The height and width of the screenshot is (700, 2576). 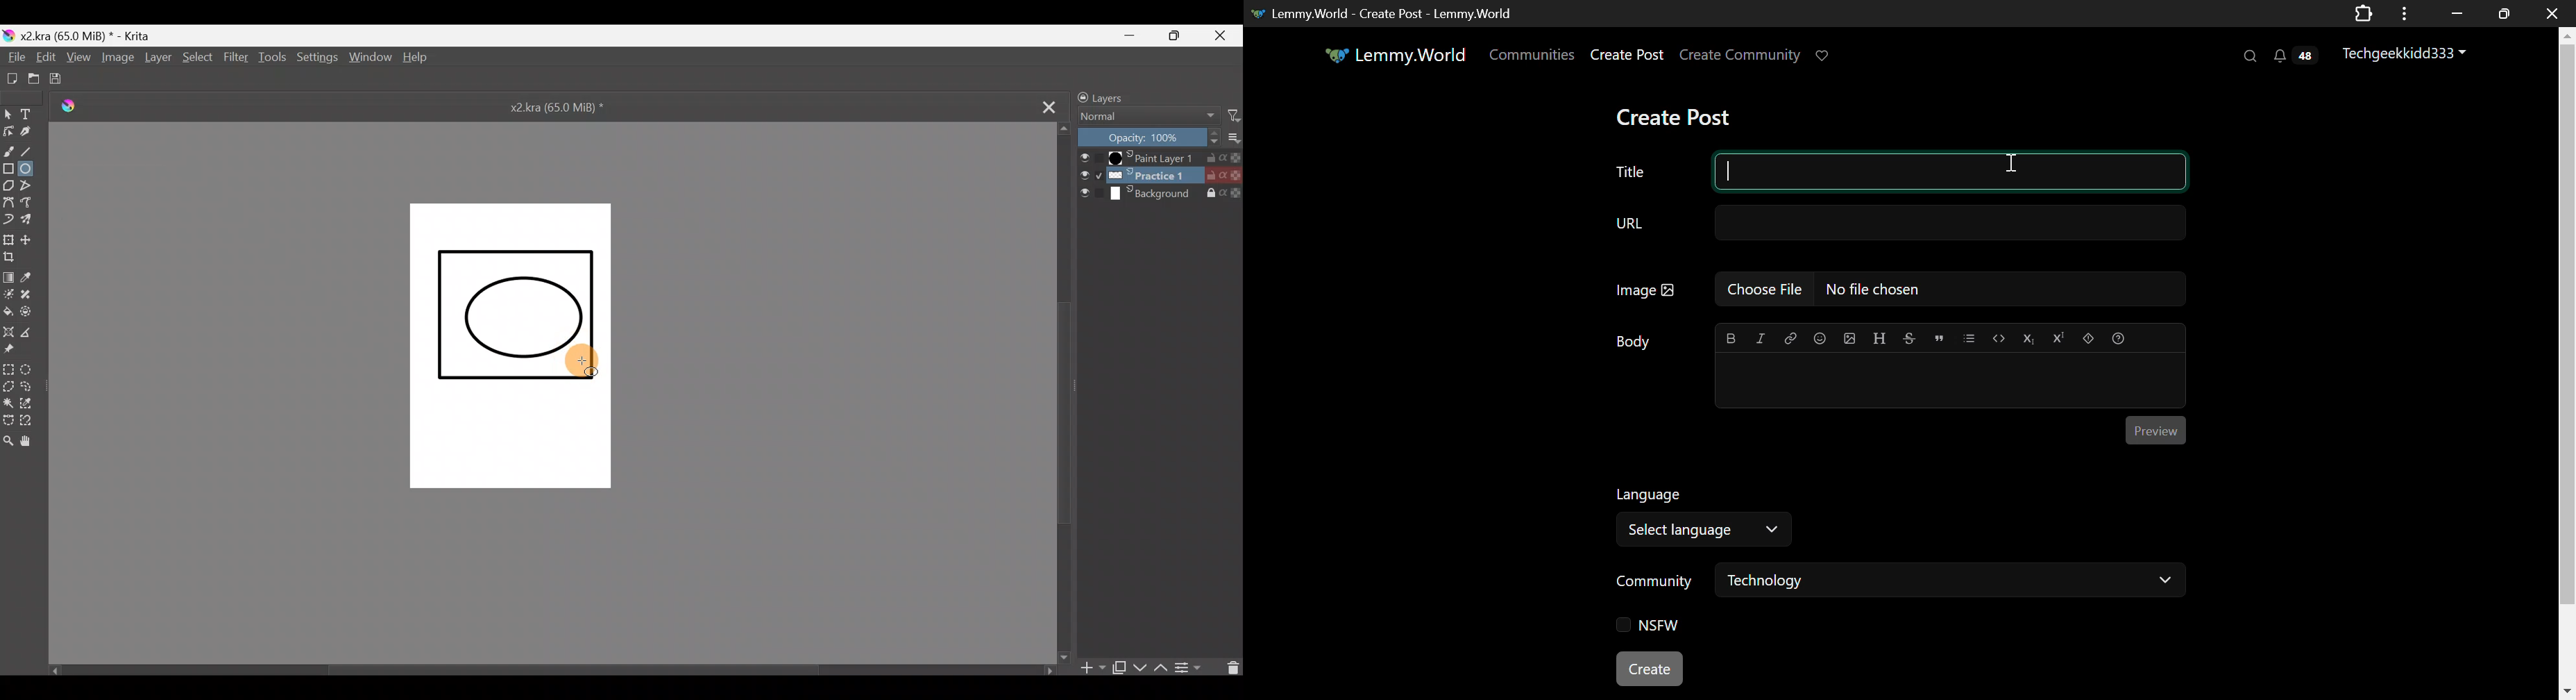 What do you see at coordinates (13, 58) in the screenshot?
I see `File` at bounding box center [13, 58].